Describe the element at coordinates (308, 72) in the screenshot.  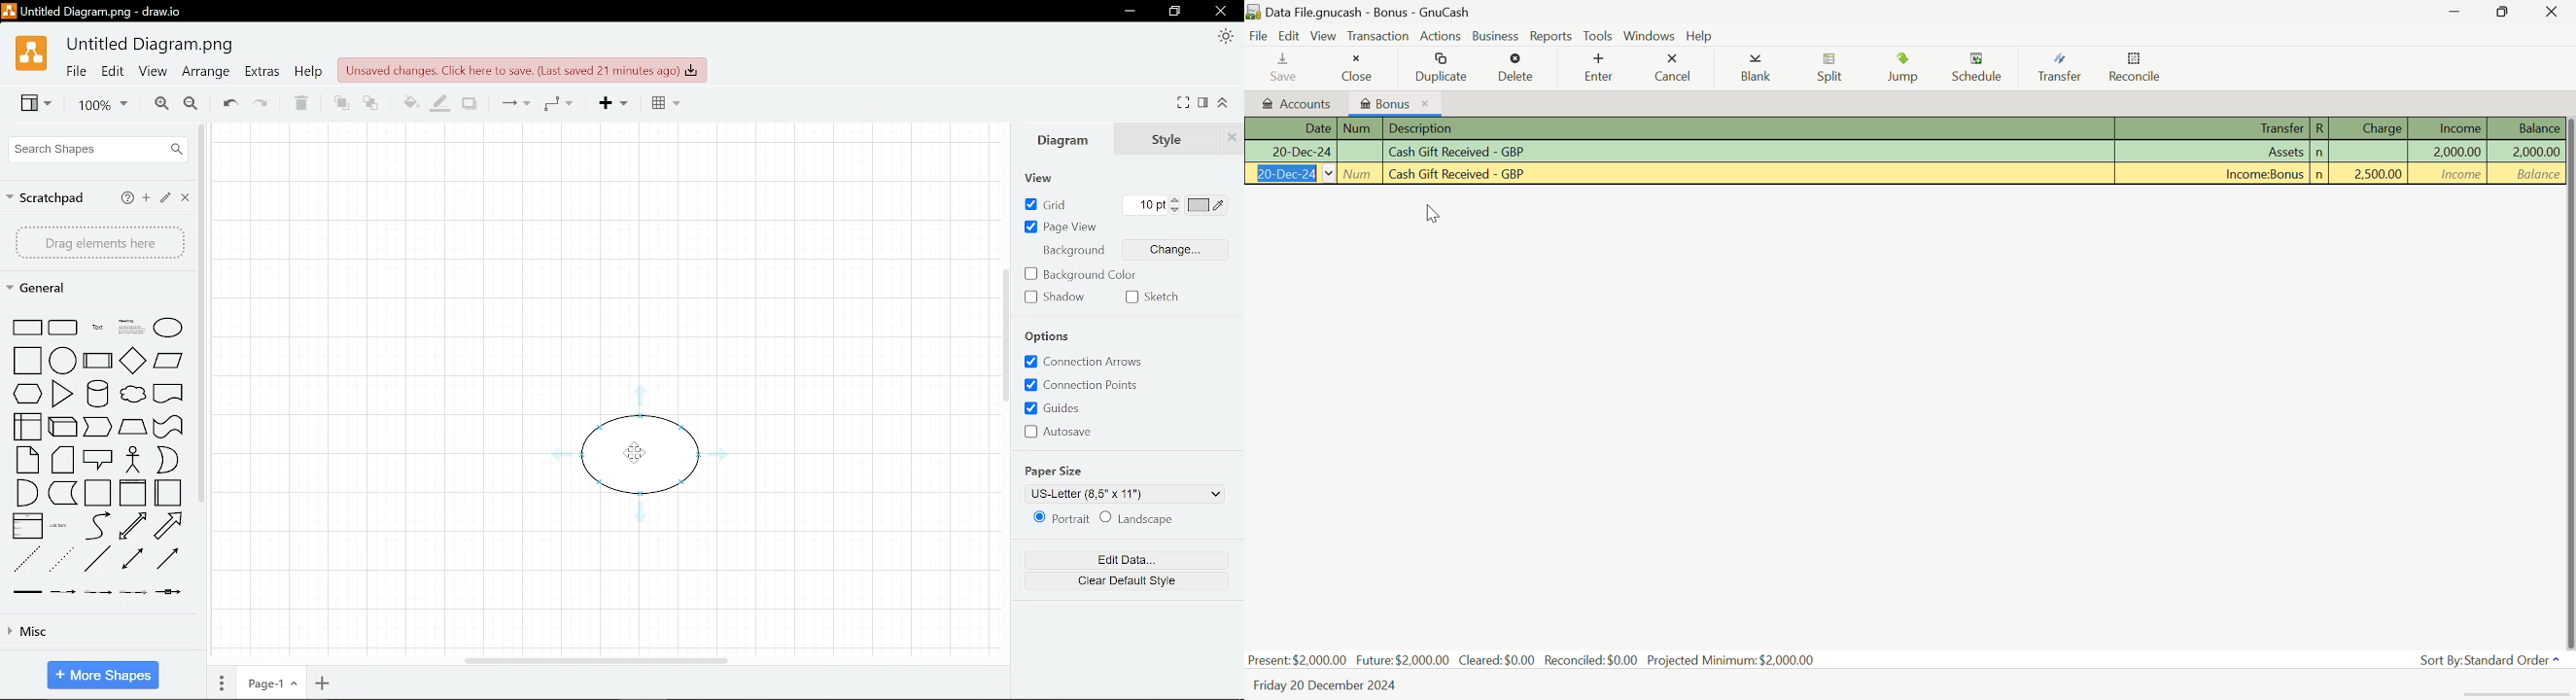
I see `Help` at that location.